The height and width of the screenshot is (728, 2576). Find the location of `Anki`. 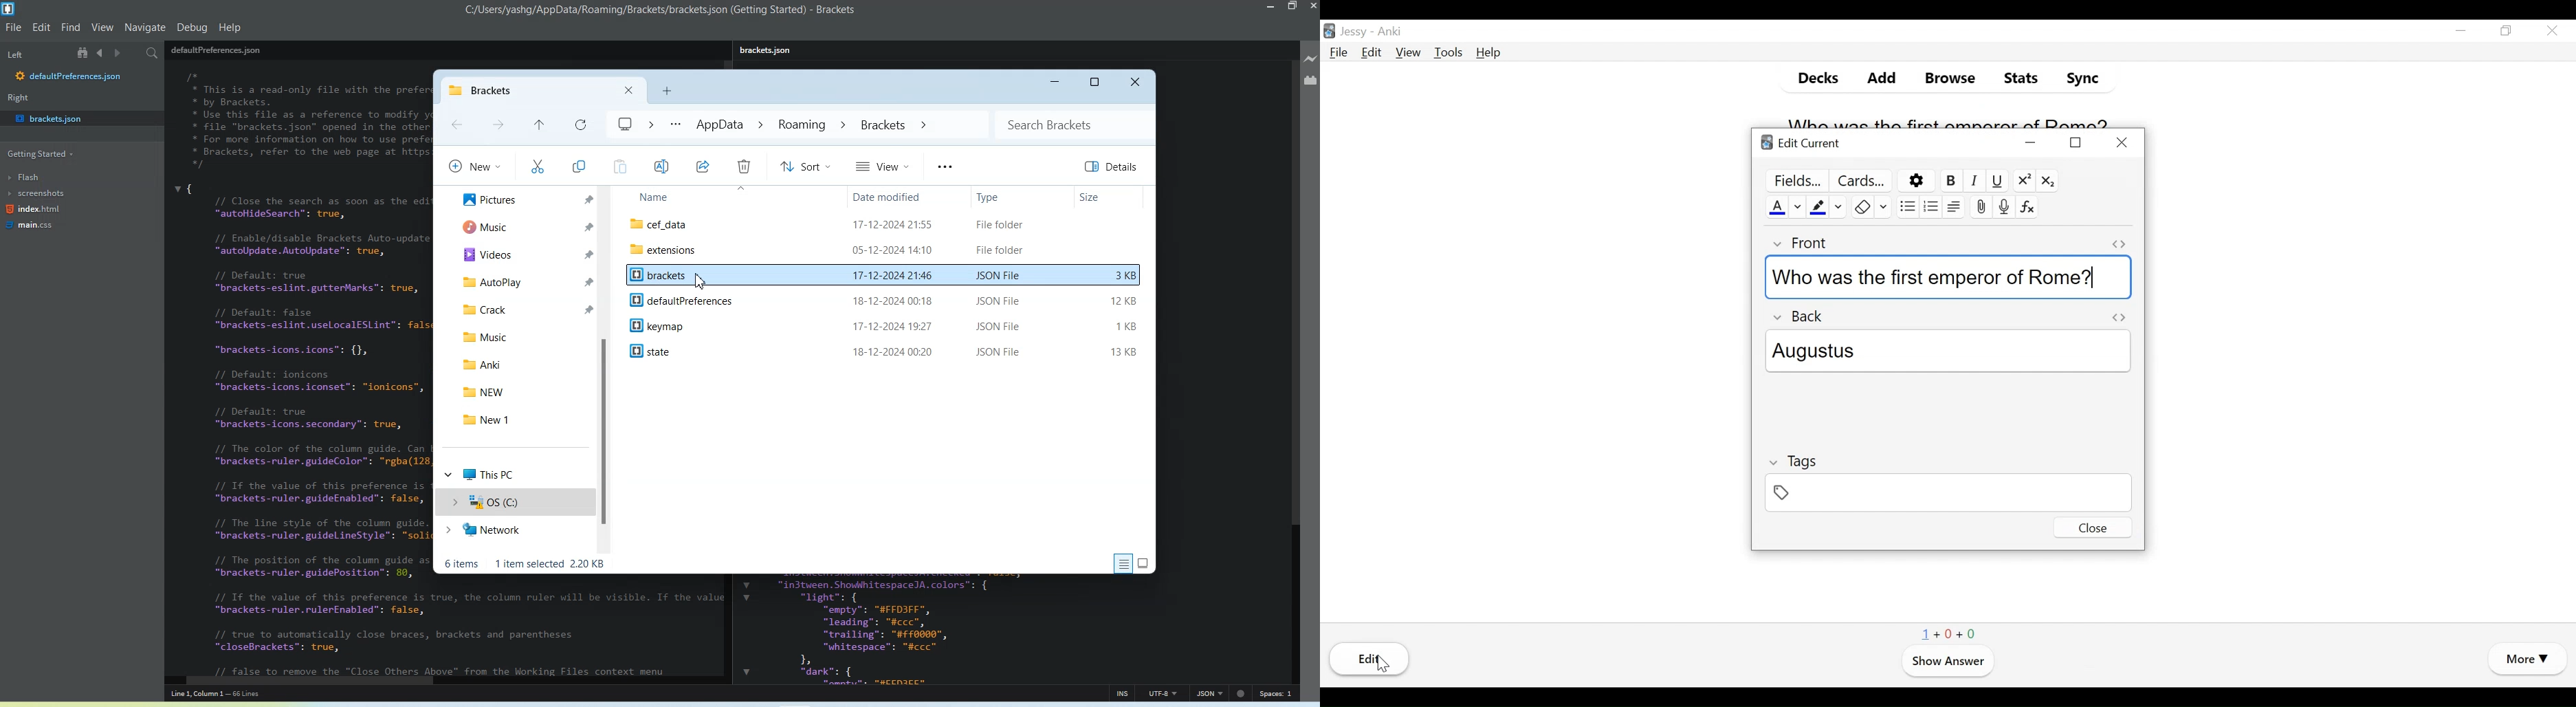

Anki is located at coordinates (1391, 33).